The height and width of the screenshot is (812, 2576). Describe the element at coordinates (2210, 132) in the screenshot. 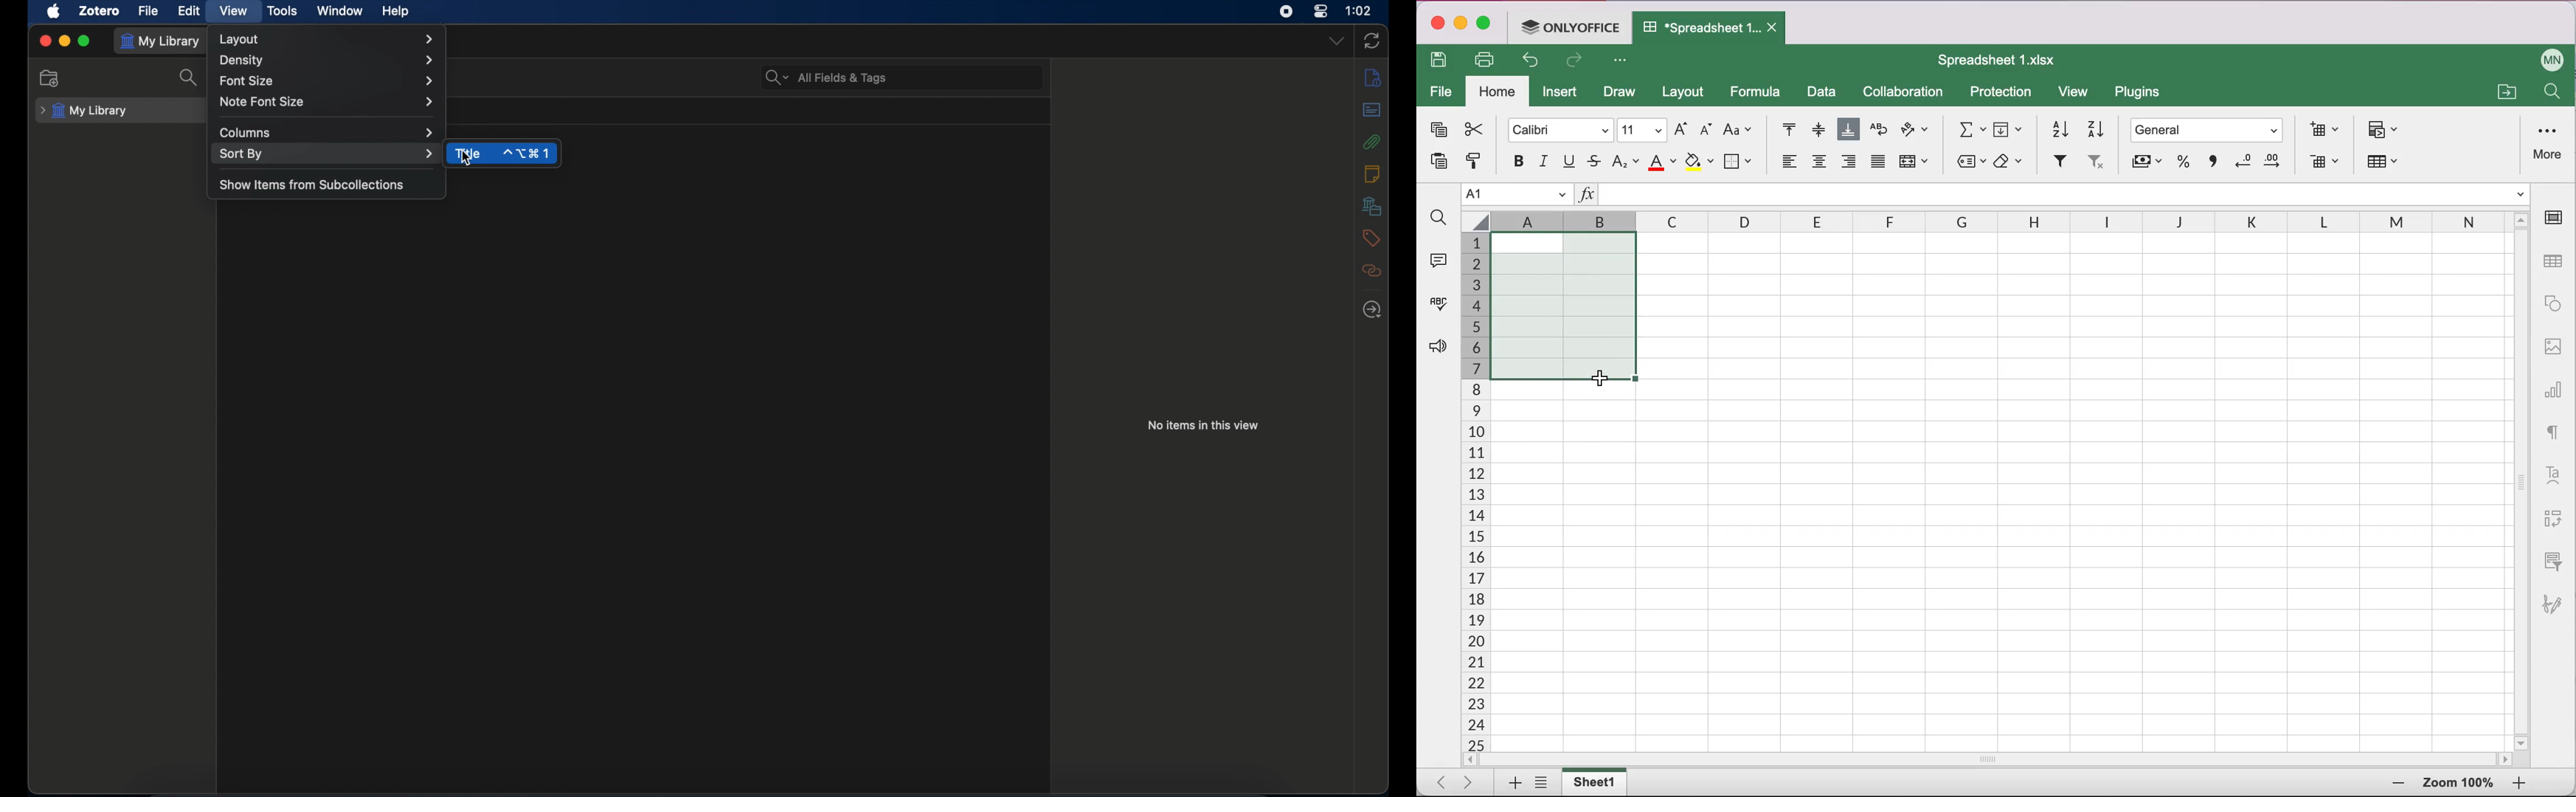

I see `Format type general` at that location.